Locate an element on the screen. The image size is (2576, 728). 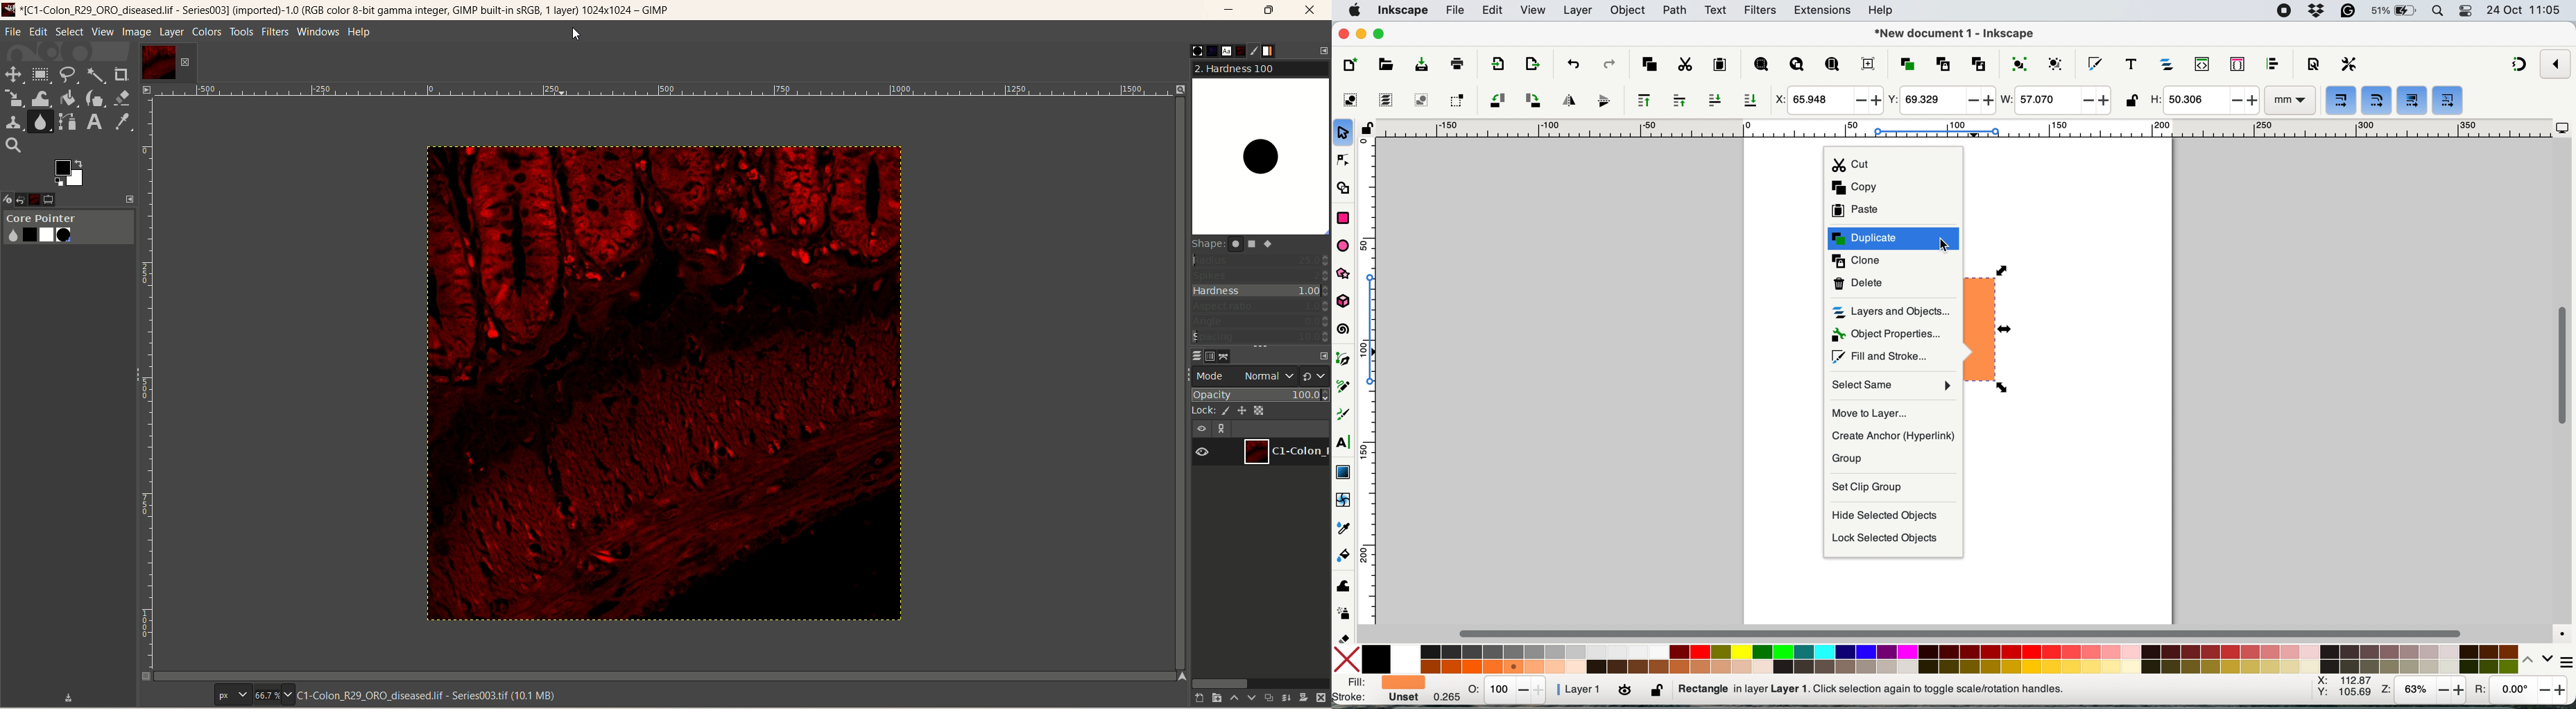
star and polygon tool is located at coordinates (1348, 275).